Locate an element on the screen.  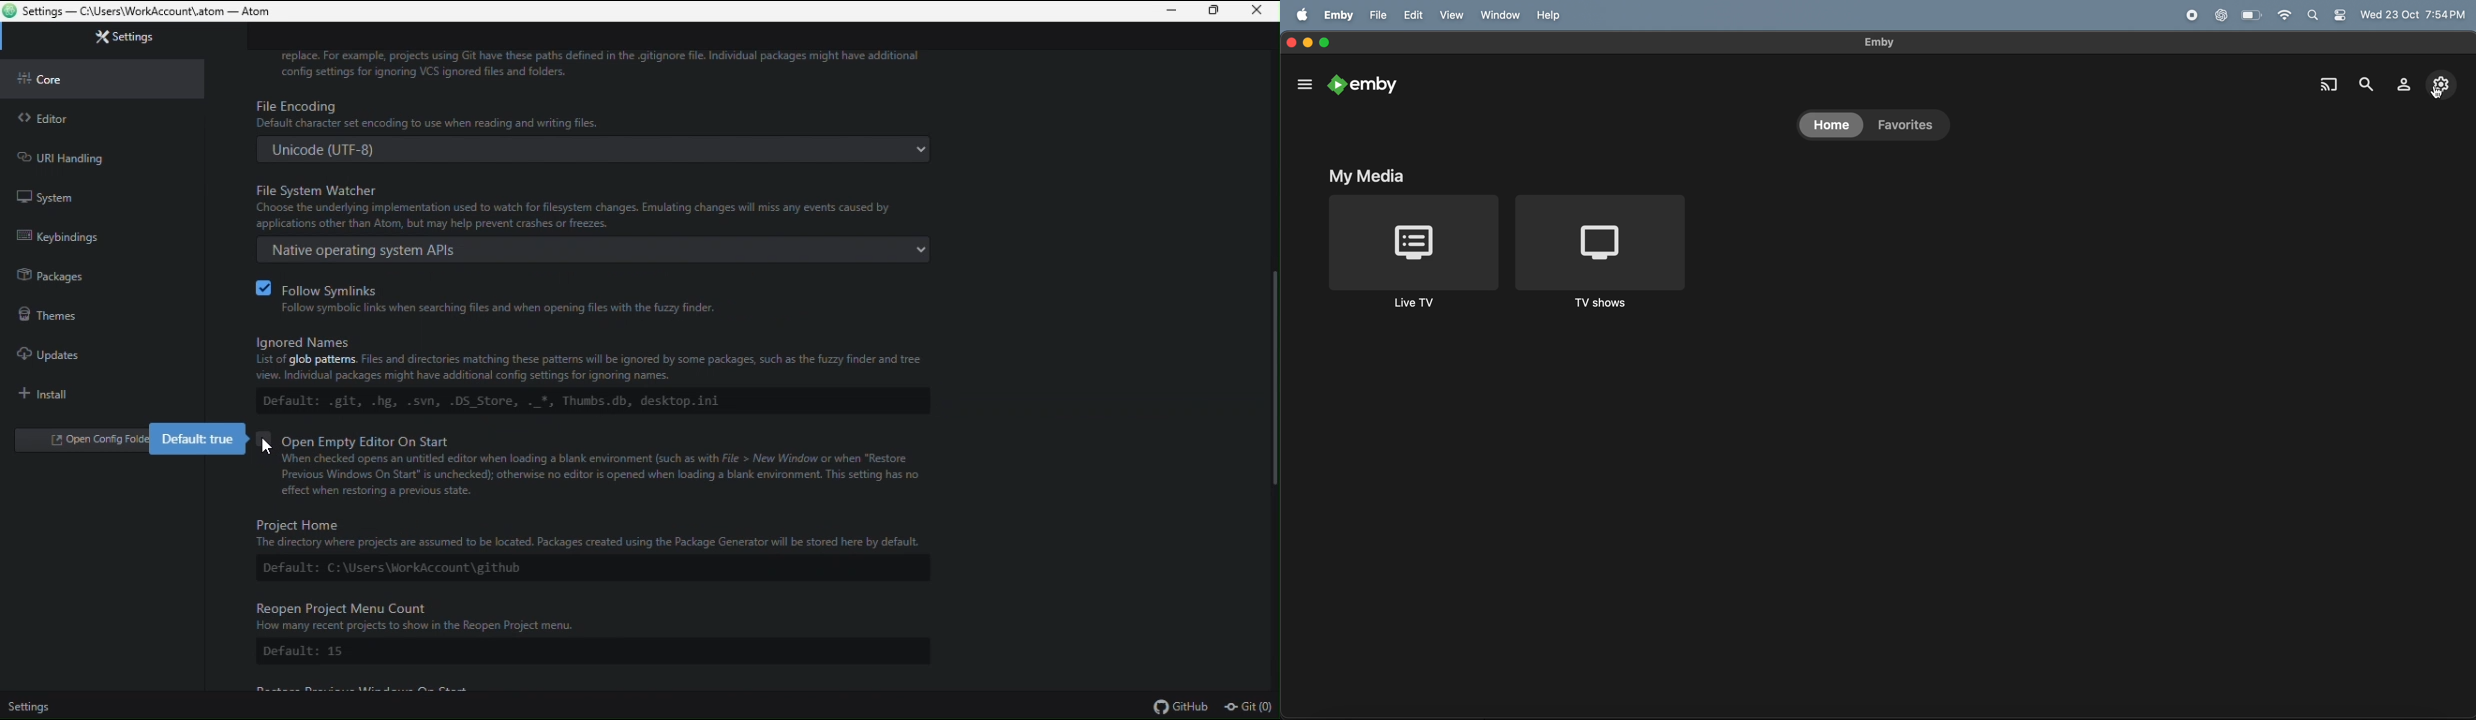
window is located at coordinates (1500, 15).